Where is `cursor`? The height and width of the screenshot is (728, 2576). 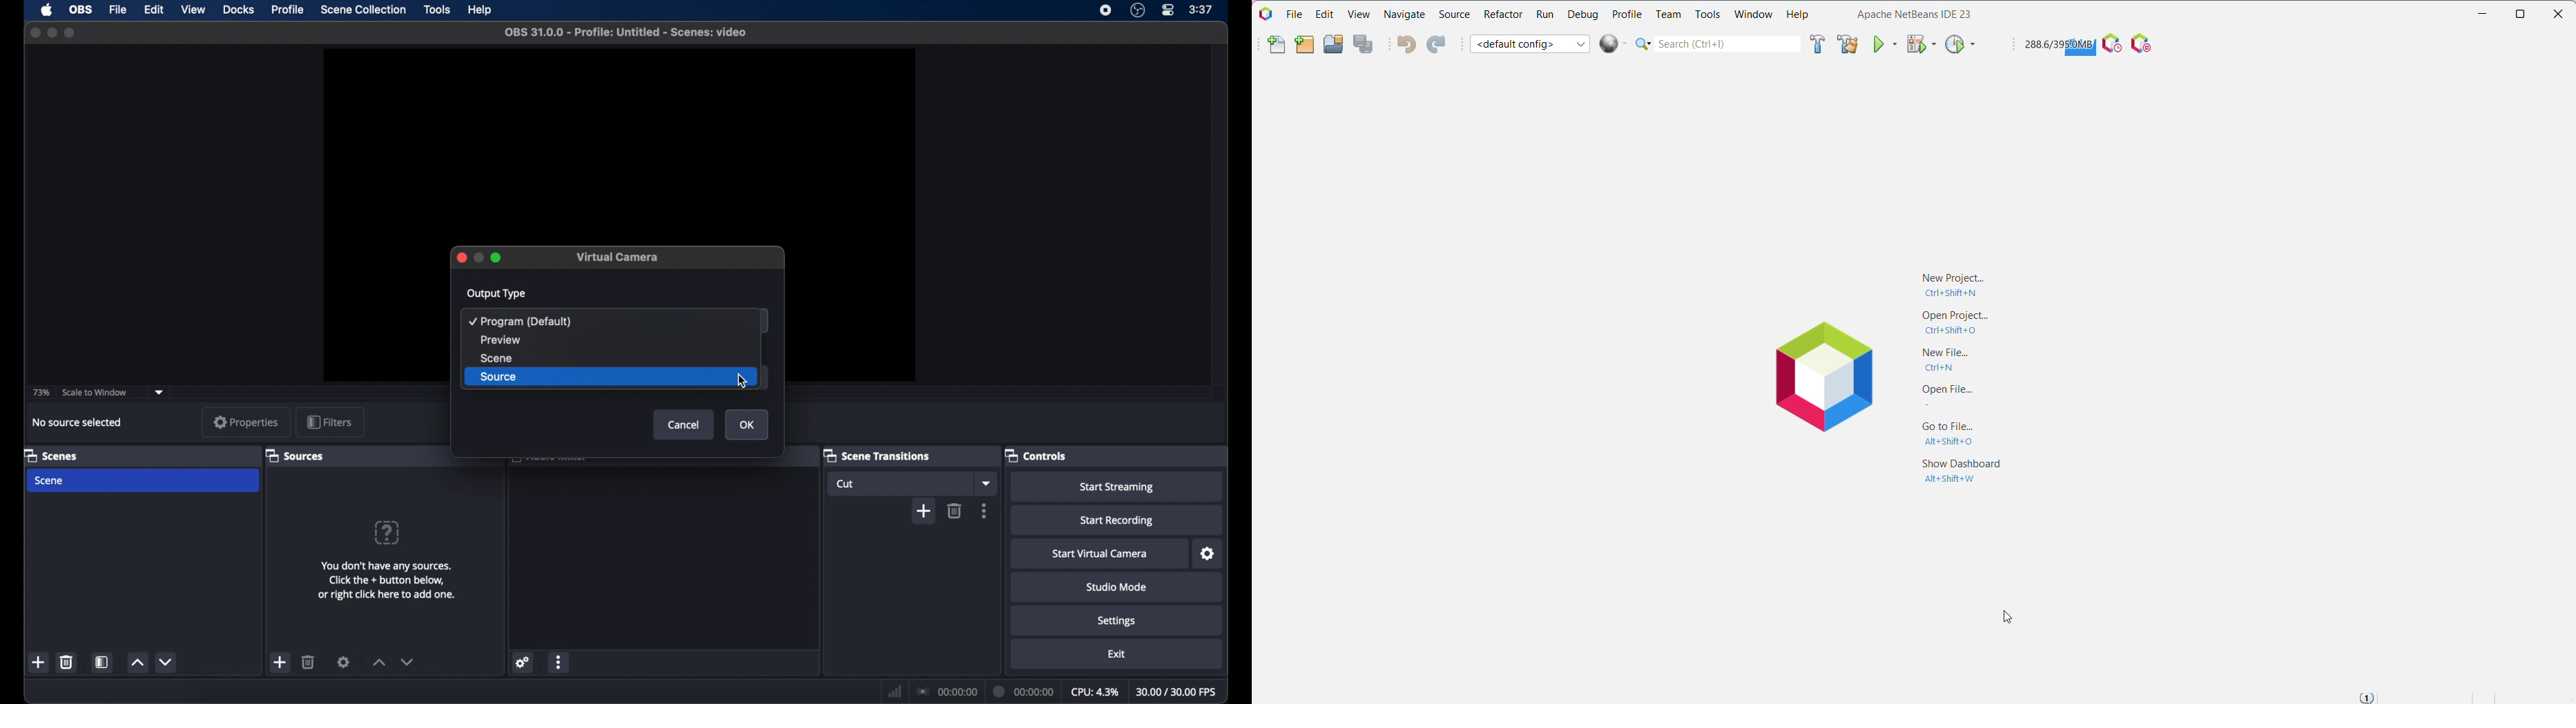
cursor is located at coordinates (2005, 616).